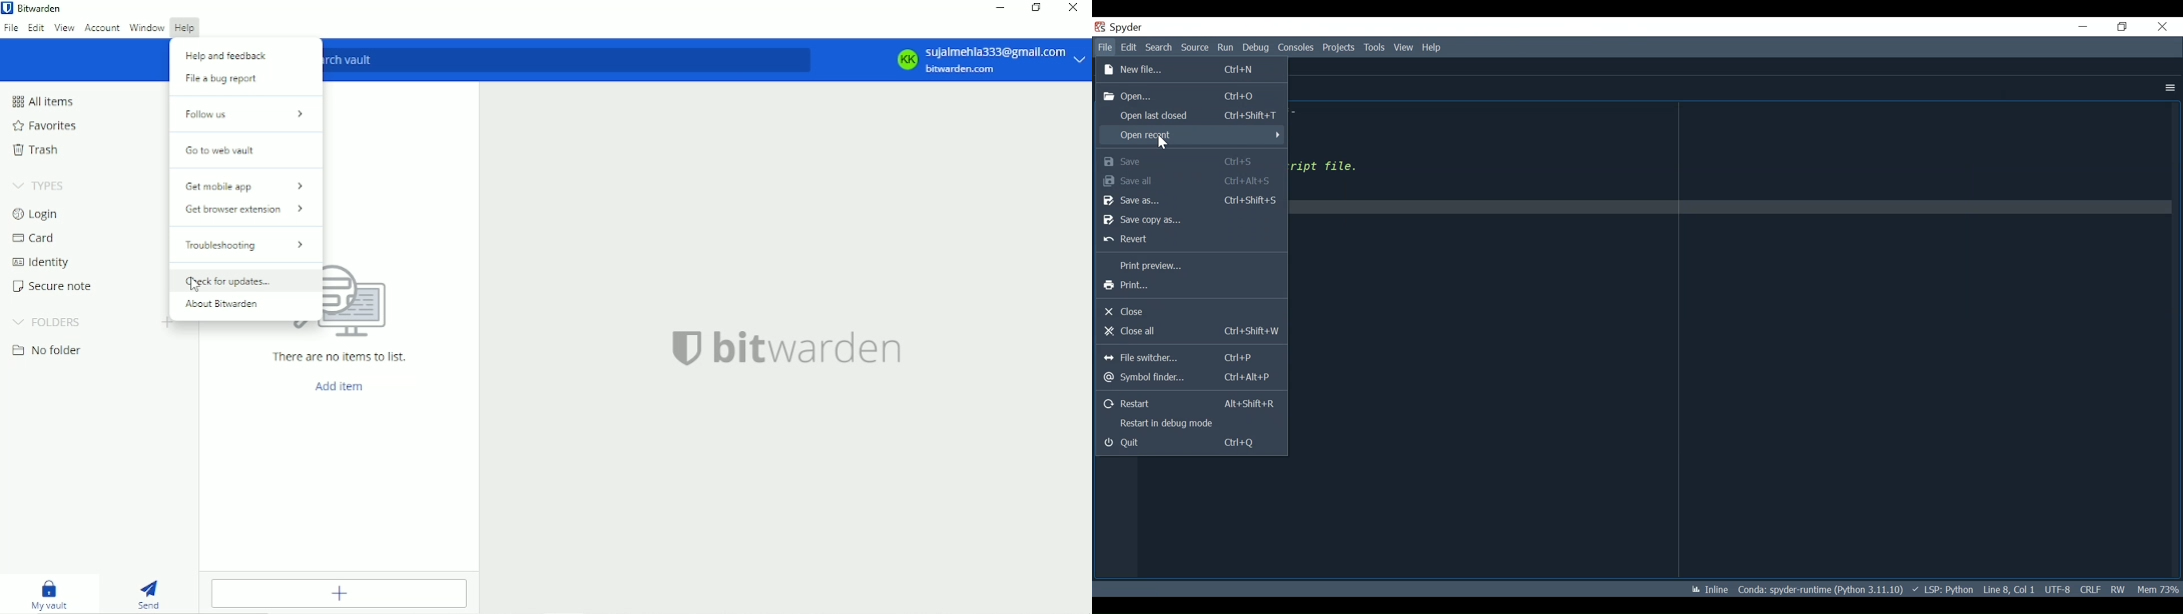 Image resolution: width=2184 pixels, height=616 pixels. I want to click on Inline, so click(1708, 588).